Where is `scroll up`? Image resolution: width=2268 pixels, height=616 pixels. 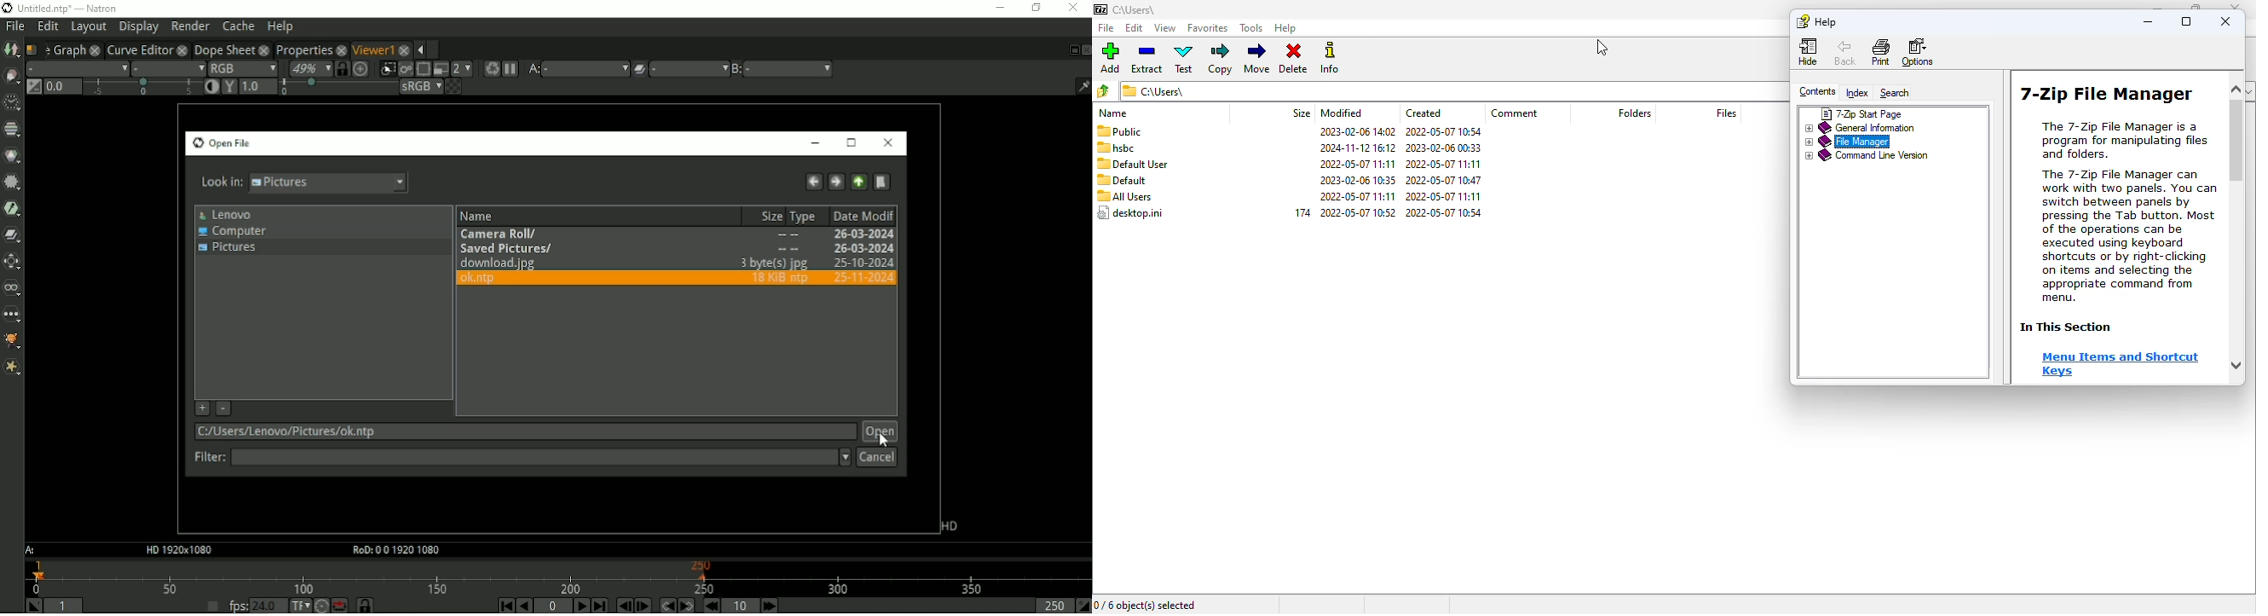
scroll up is located at coordinates (2231, 90).